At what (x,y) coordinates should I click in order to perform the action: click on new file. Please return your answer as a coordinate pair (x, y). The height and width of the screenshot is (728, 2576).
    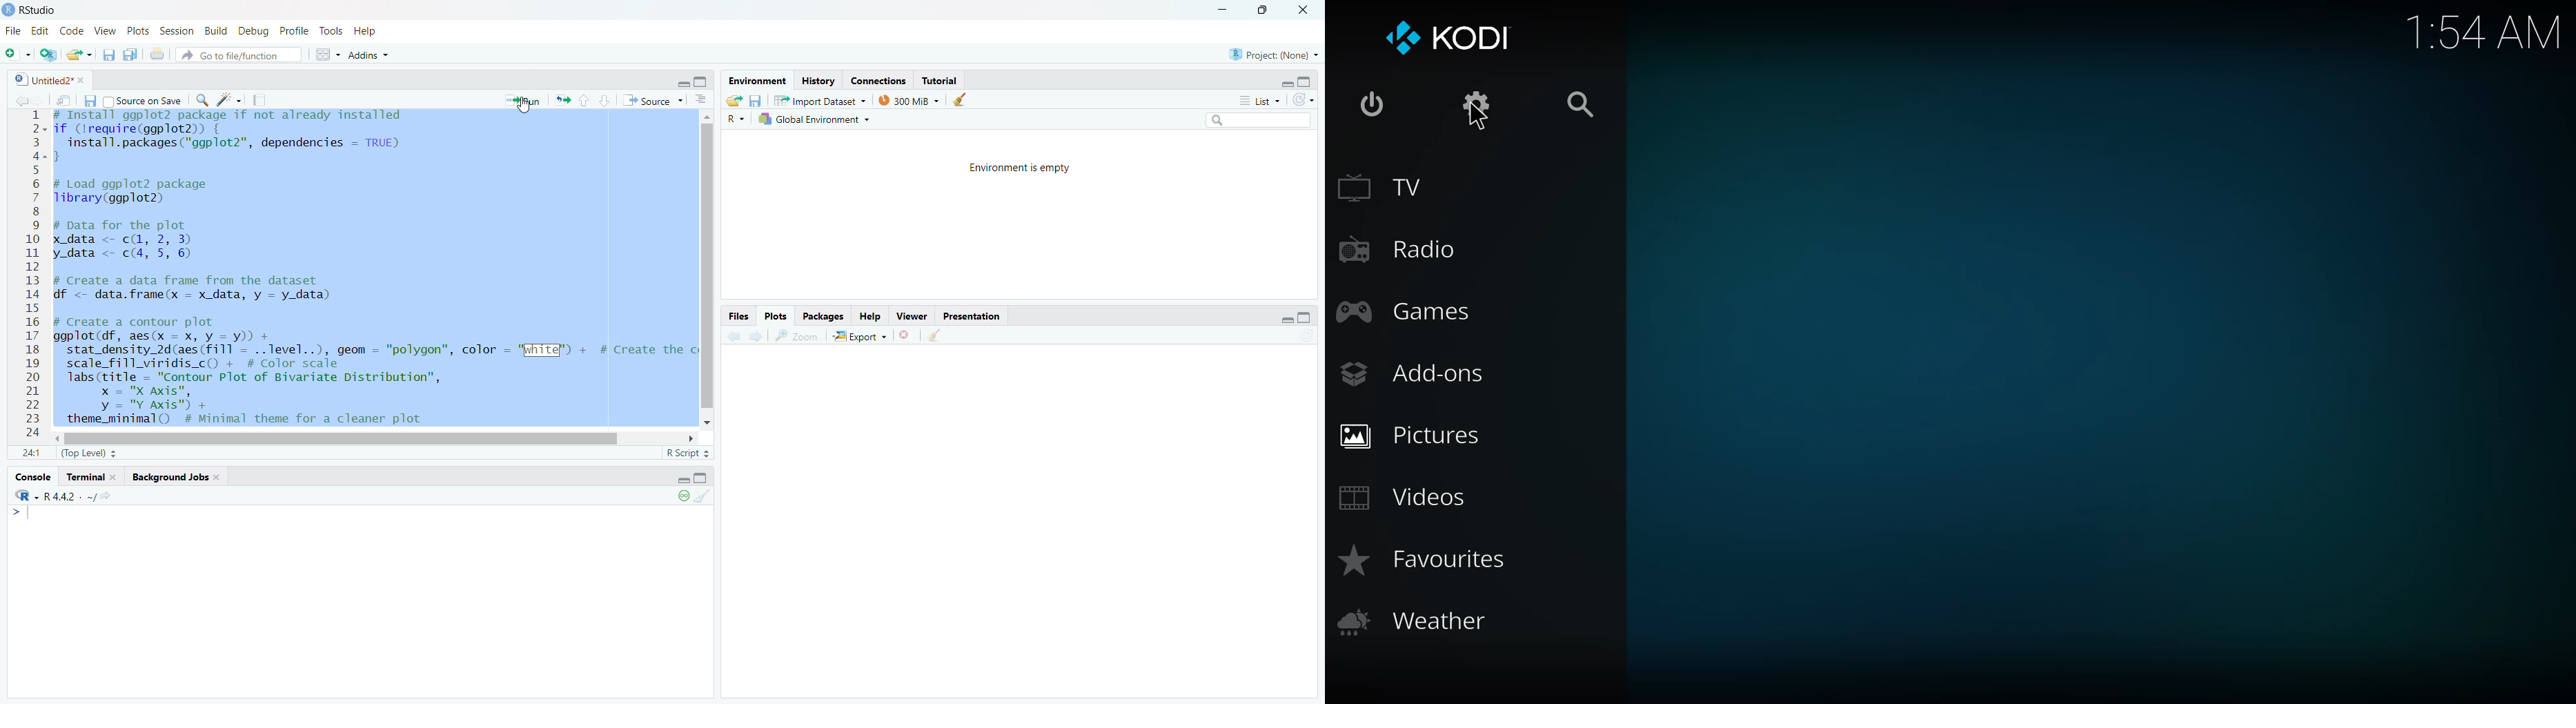
    Looking at the image, I should click on (16, 54).